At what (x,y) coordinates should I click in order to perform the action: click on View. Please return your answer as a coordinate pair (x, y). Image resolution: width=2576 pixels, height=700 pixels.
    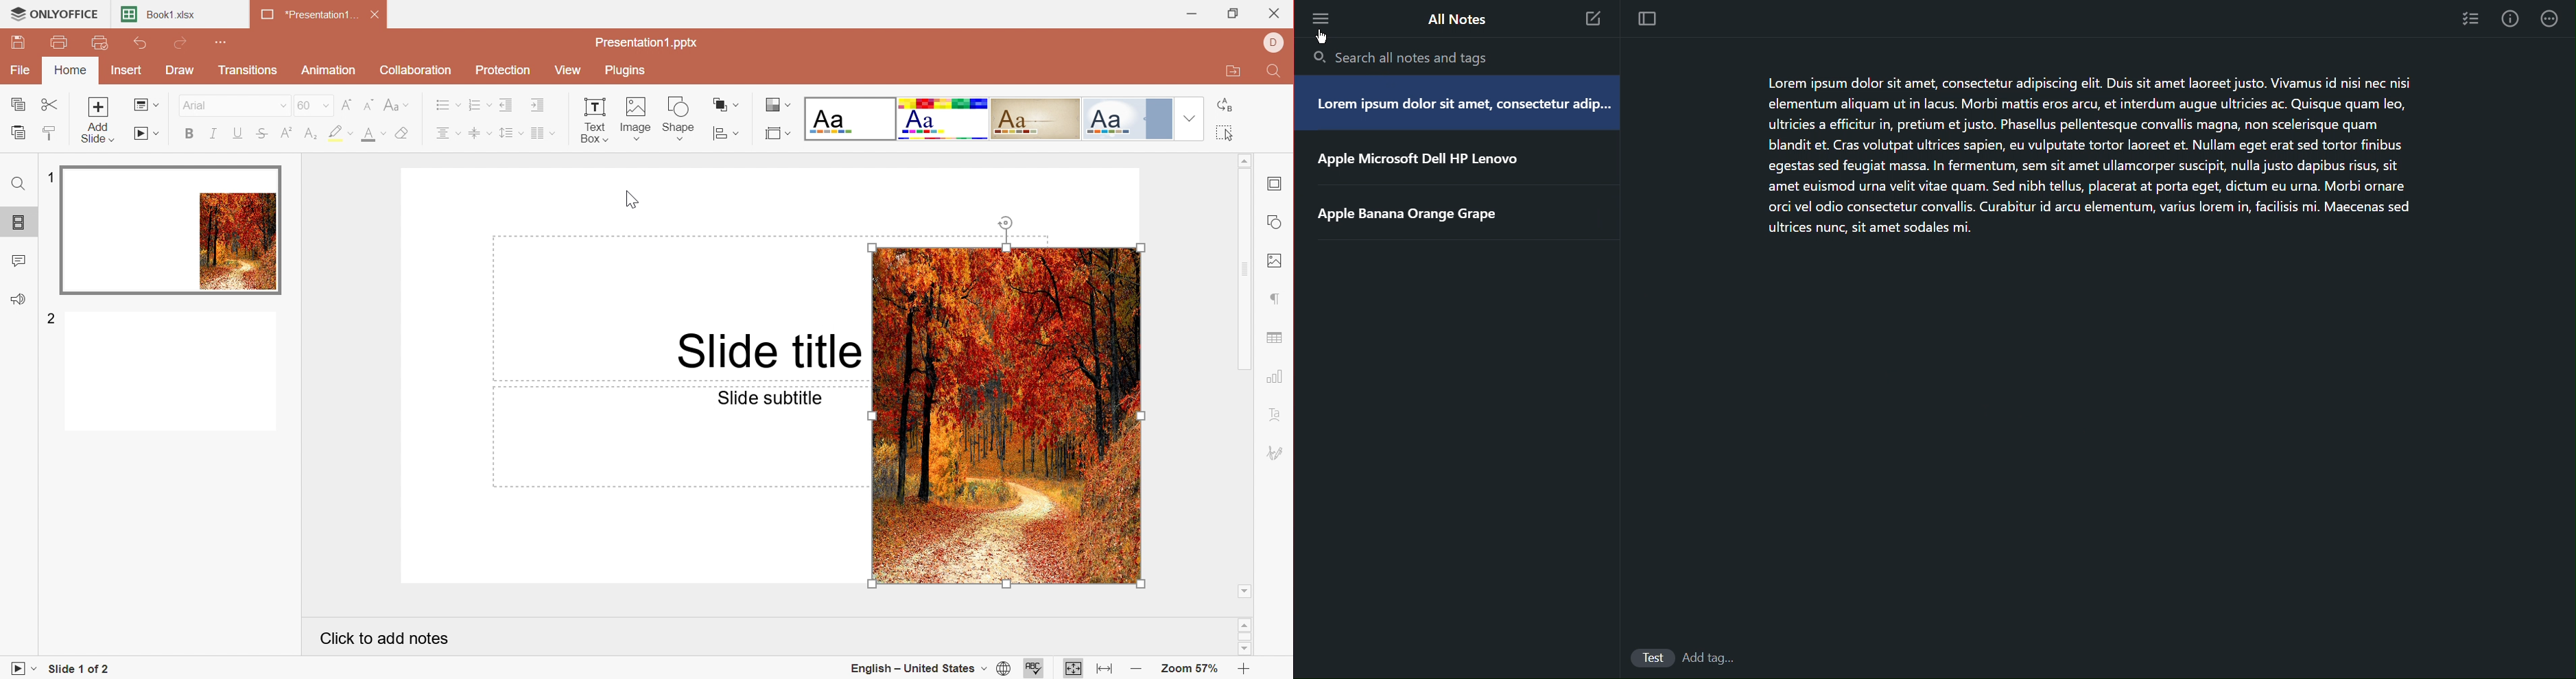
    Looking at the image, I should click on (572, 72).